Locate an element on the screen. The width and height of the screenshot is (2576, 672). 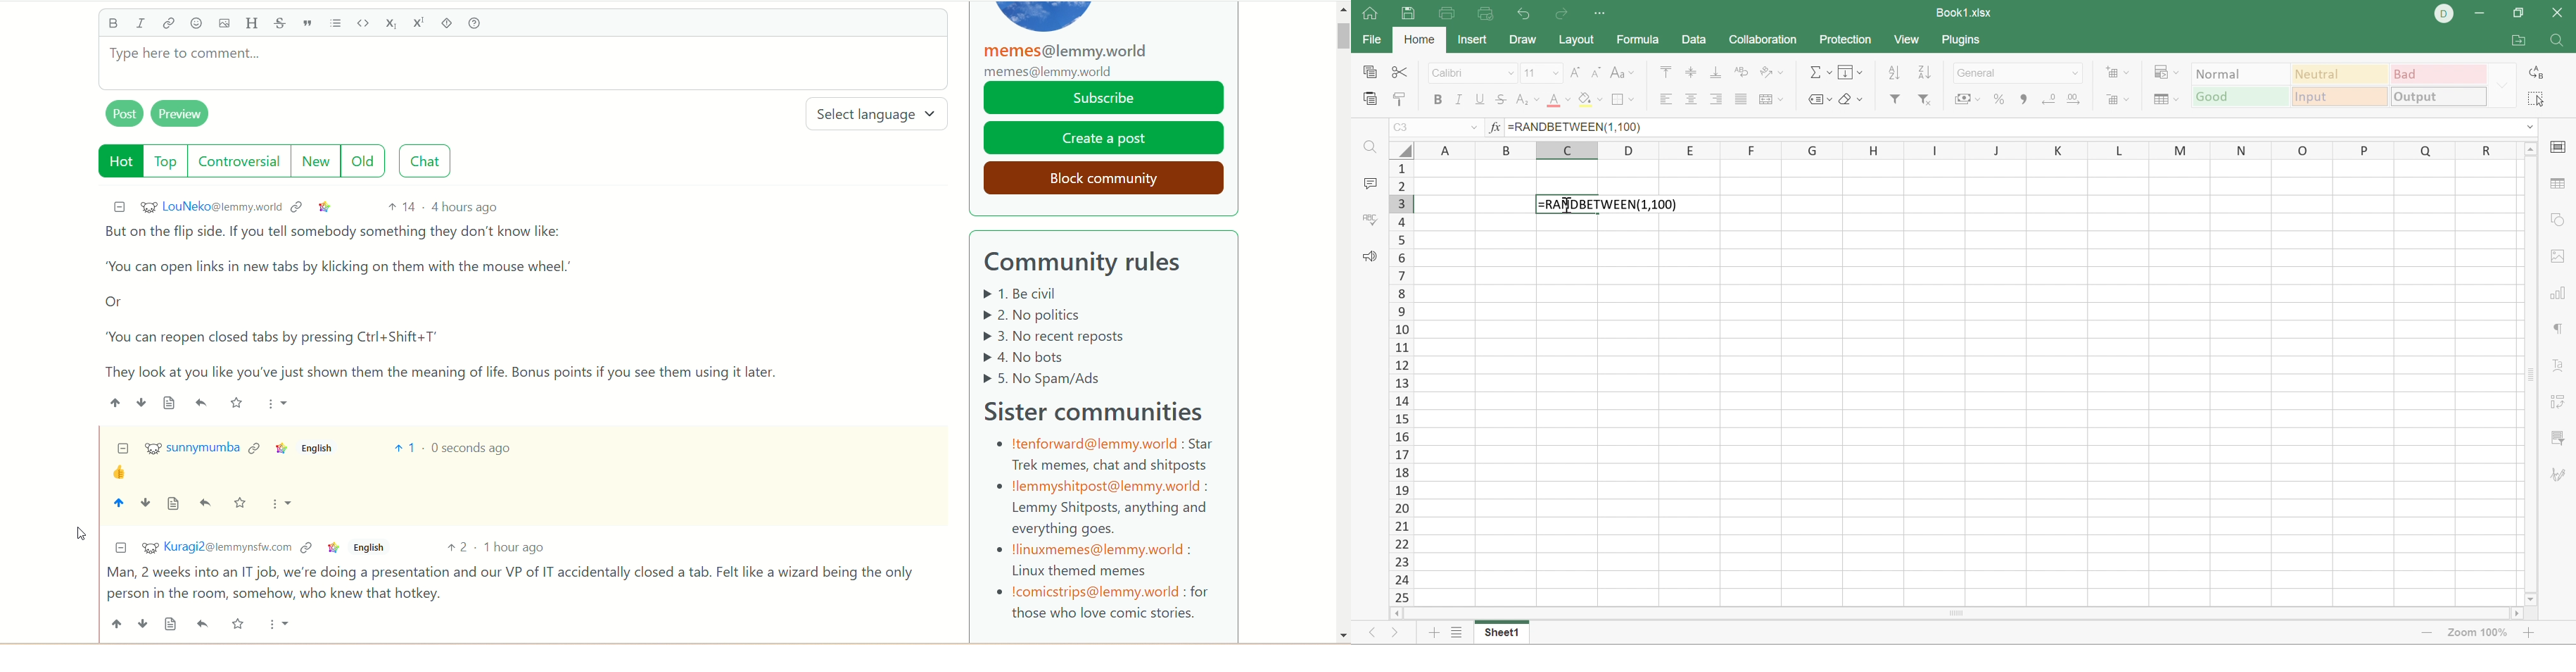
Insert cells is located at coordinates (2118, 72).